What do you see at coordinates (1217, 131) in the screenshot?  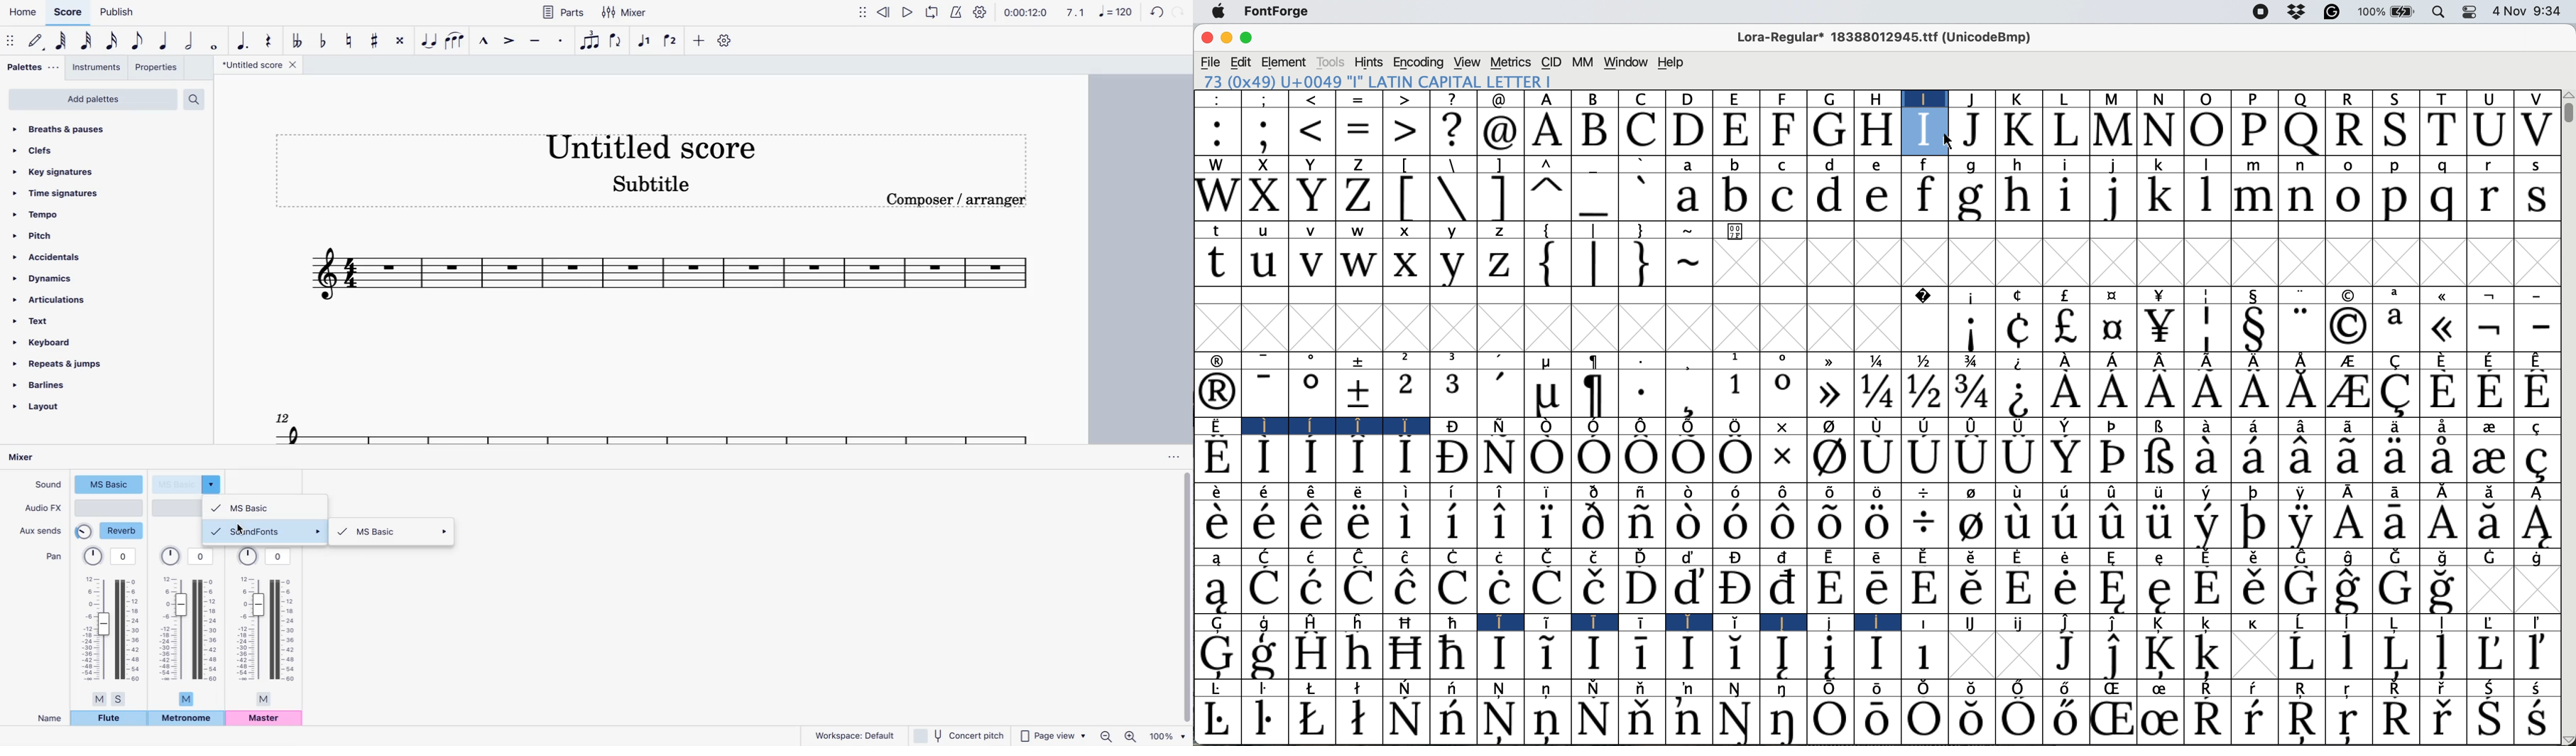 I see `:` at bounding box center [1217, 131].